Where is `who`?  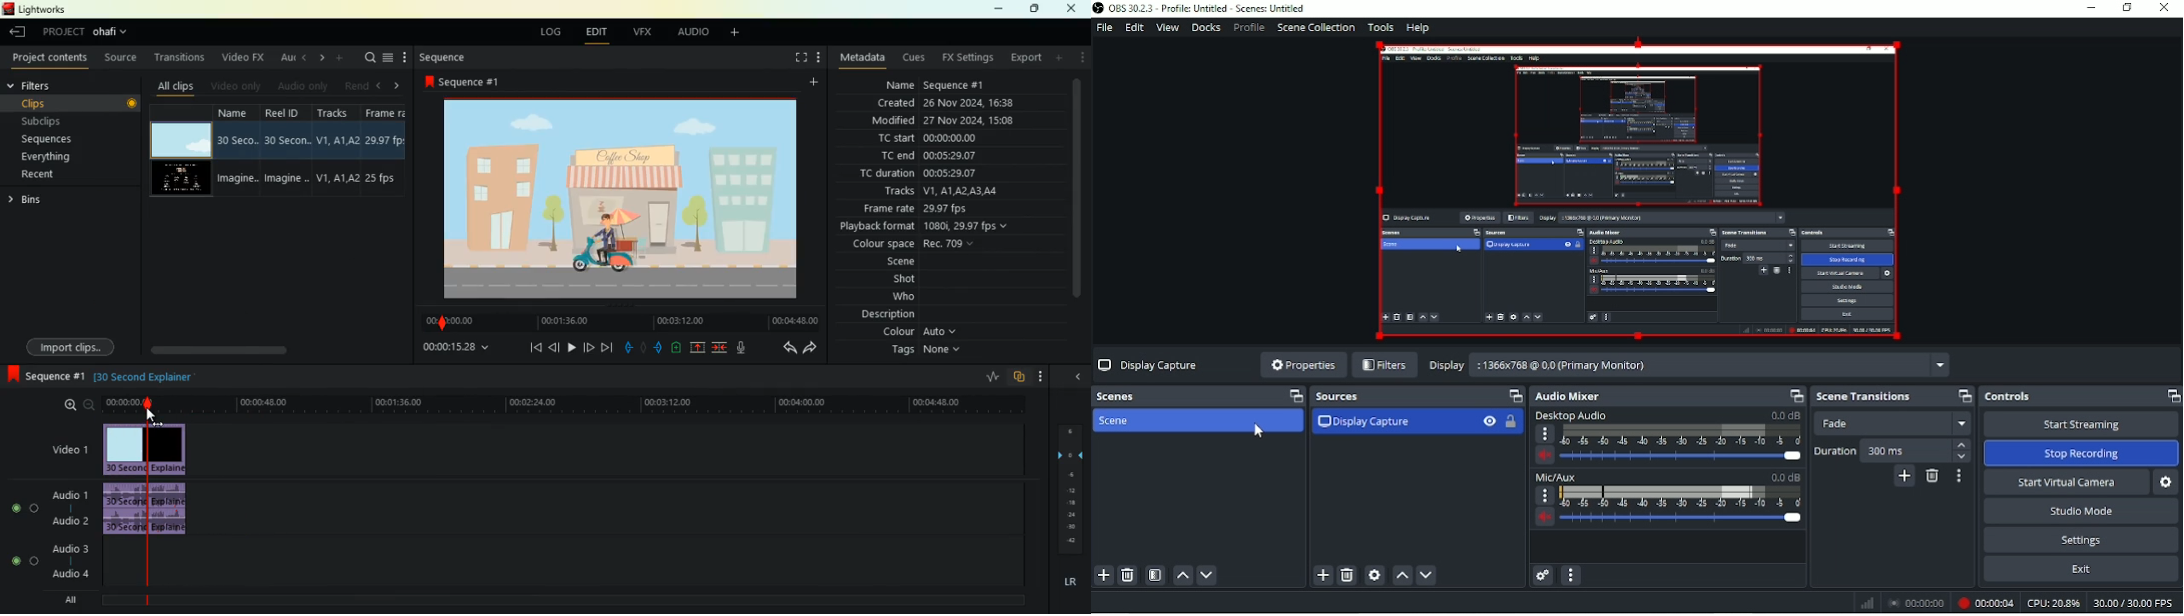 who is located at coordinates (893, 298).